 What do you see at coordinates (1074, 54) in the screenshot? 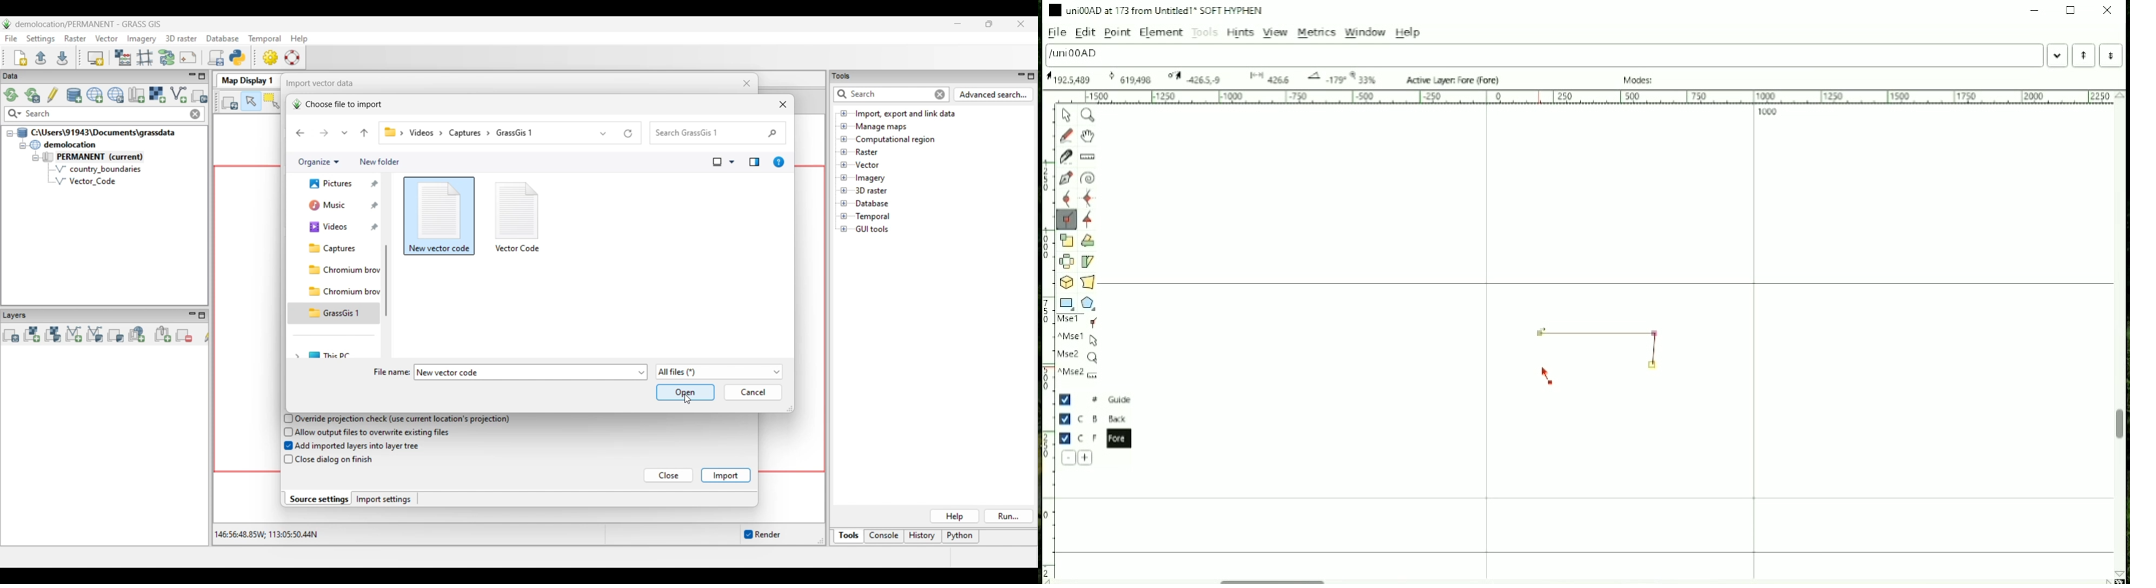
I see `Letter` at bounding box center [1074, 54].